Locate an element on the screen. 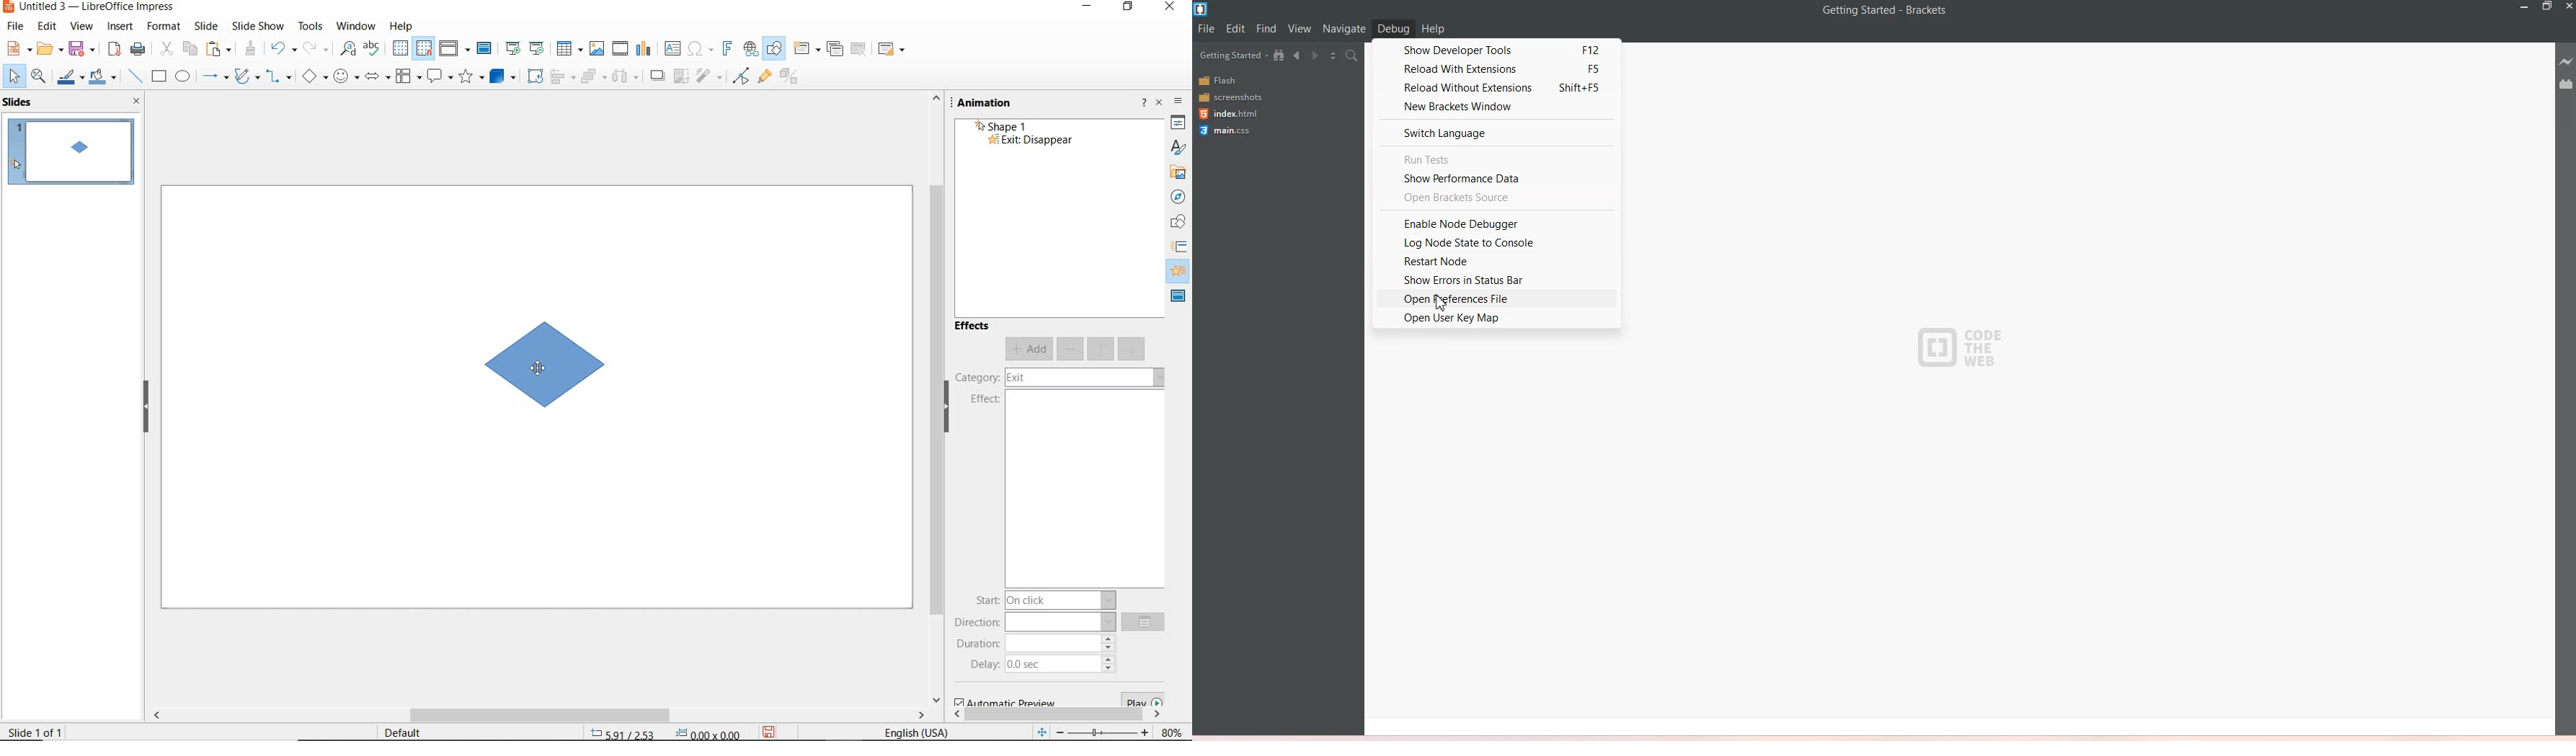 The image size is (2576, 756). minimize is located at coordinates (1089, 7).